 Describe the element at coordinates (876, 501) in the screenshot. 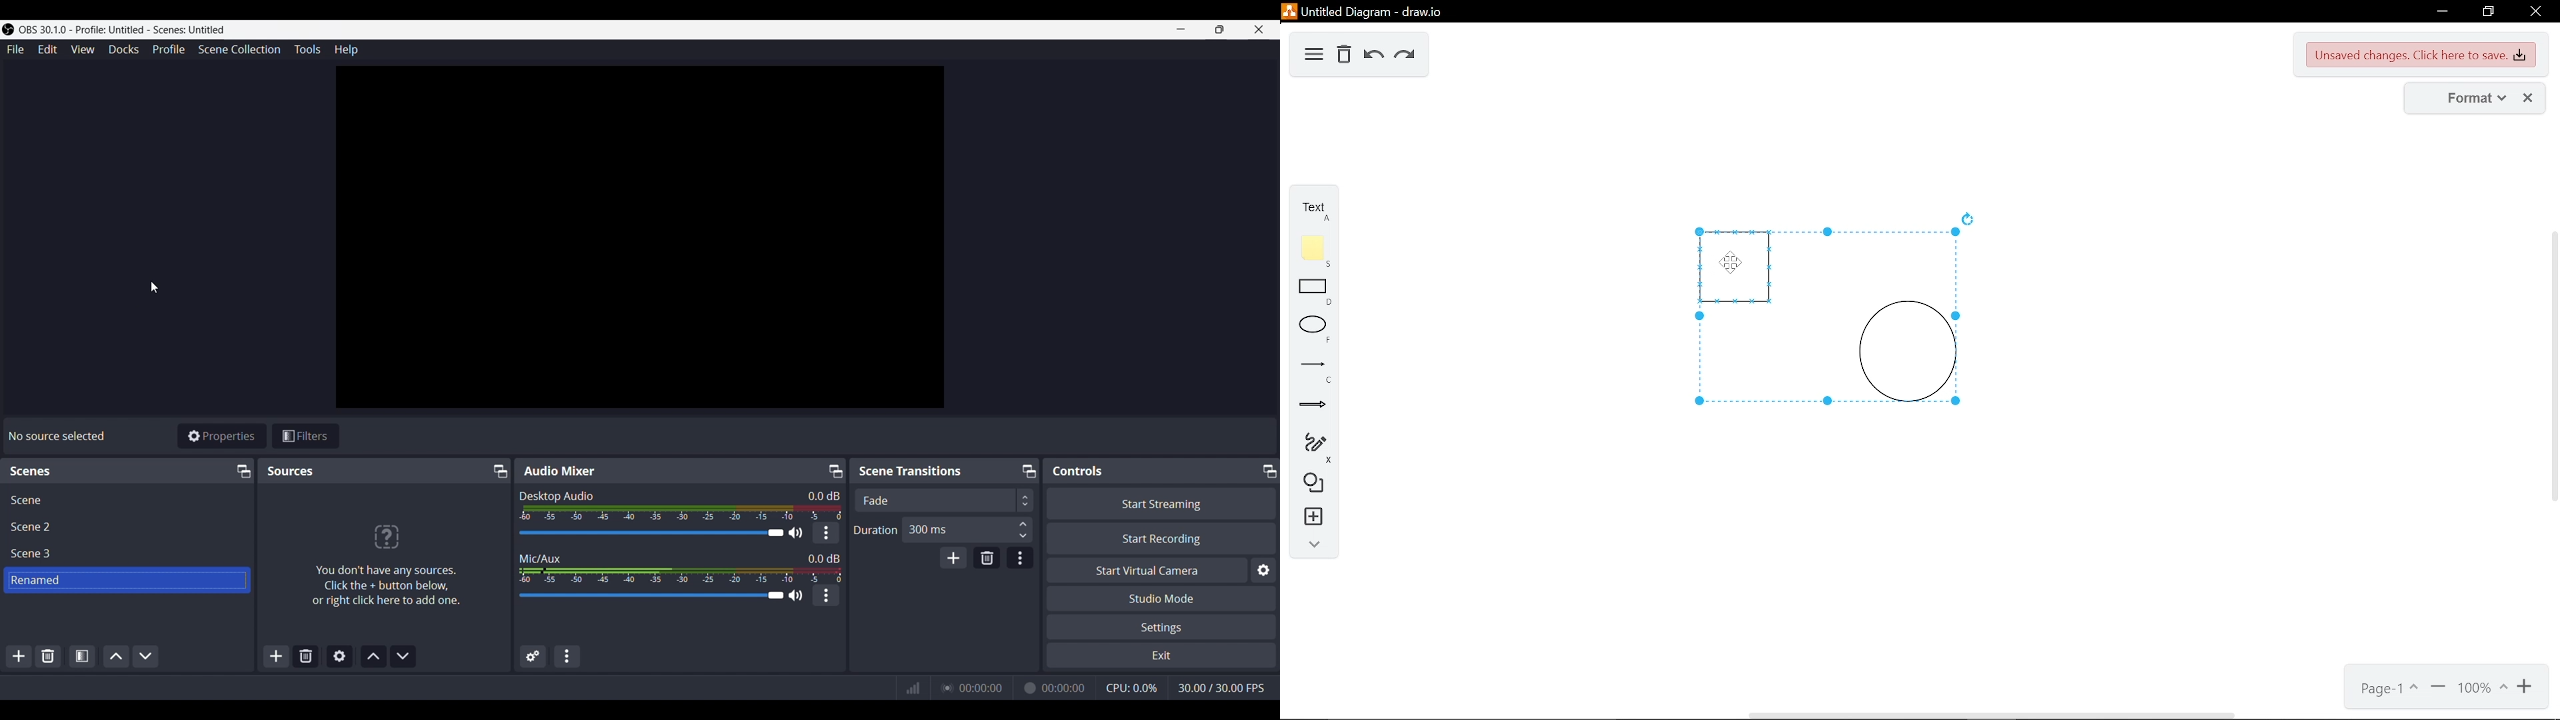

I see `Fade` at that location.